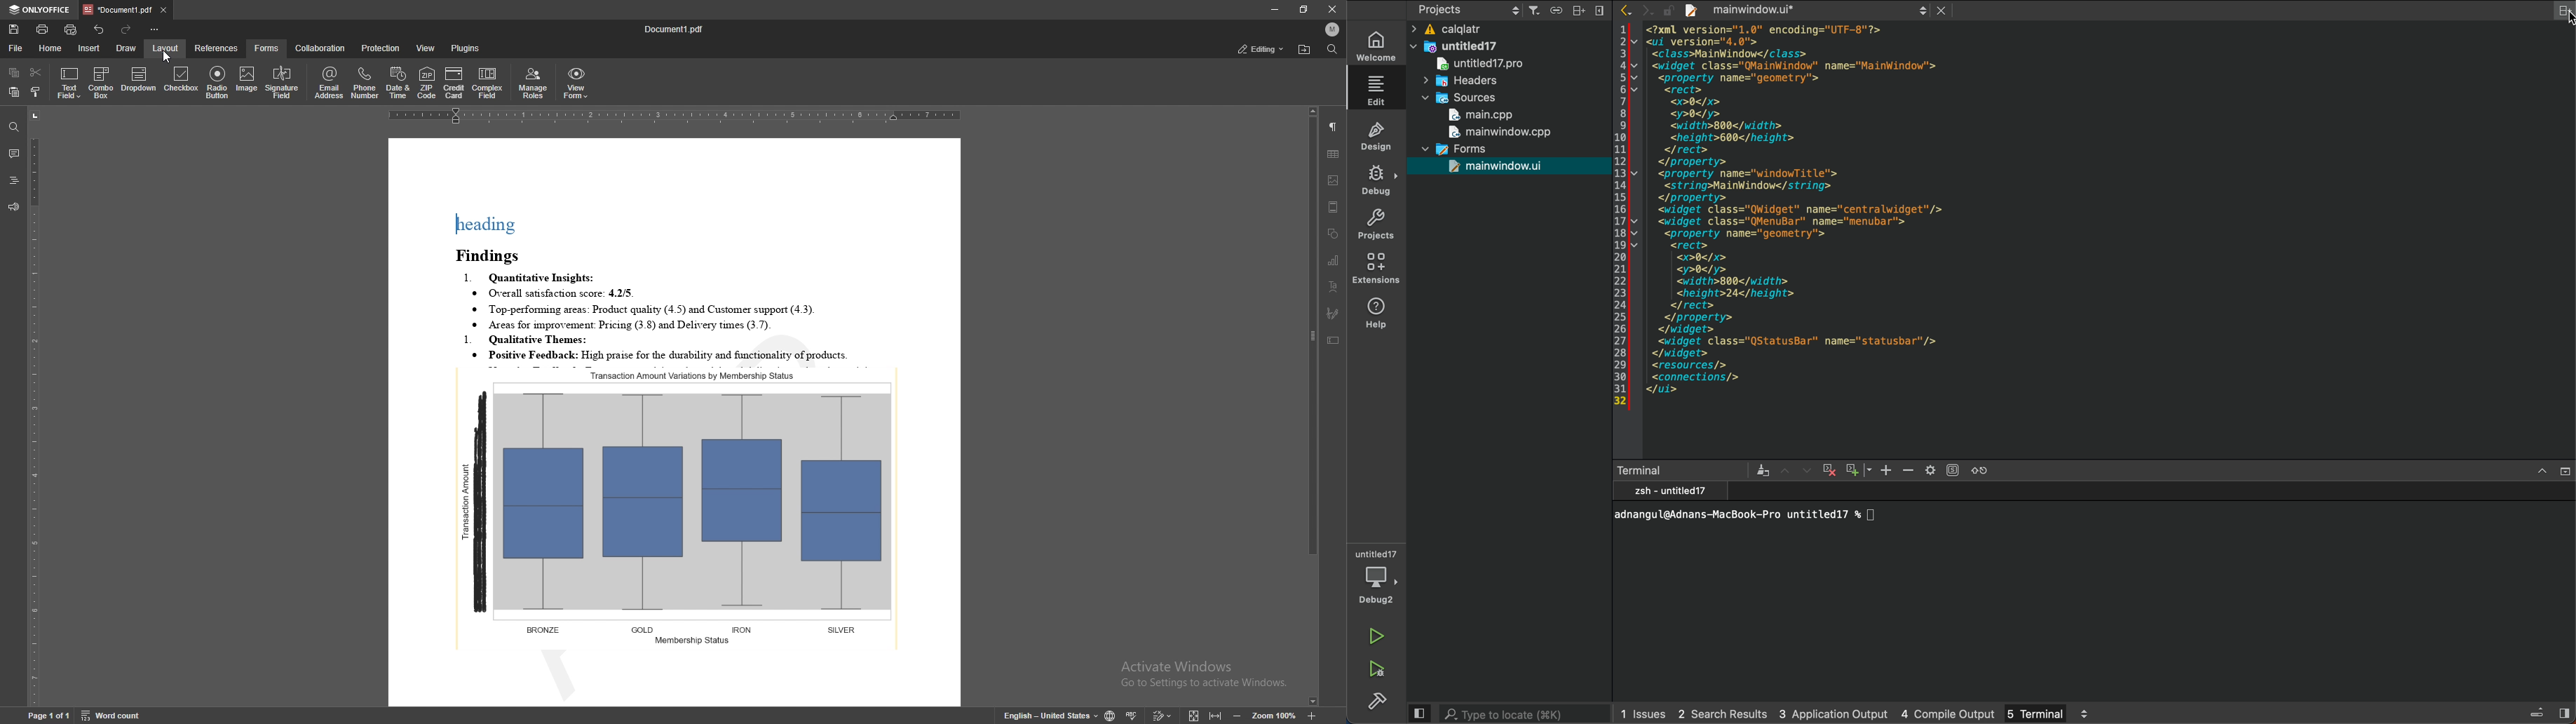  I want to click on tab, so click(118, 8).